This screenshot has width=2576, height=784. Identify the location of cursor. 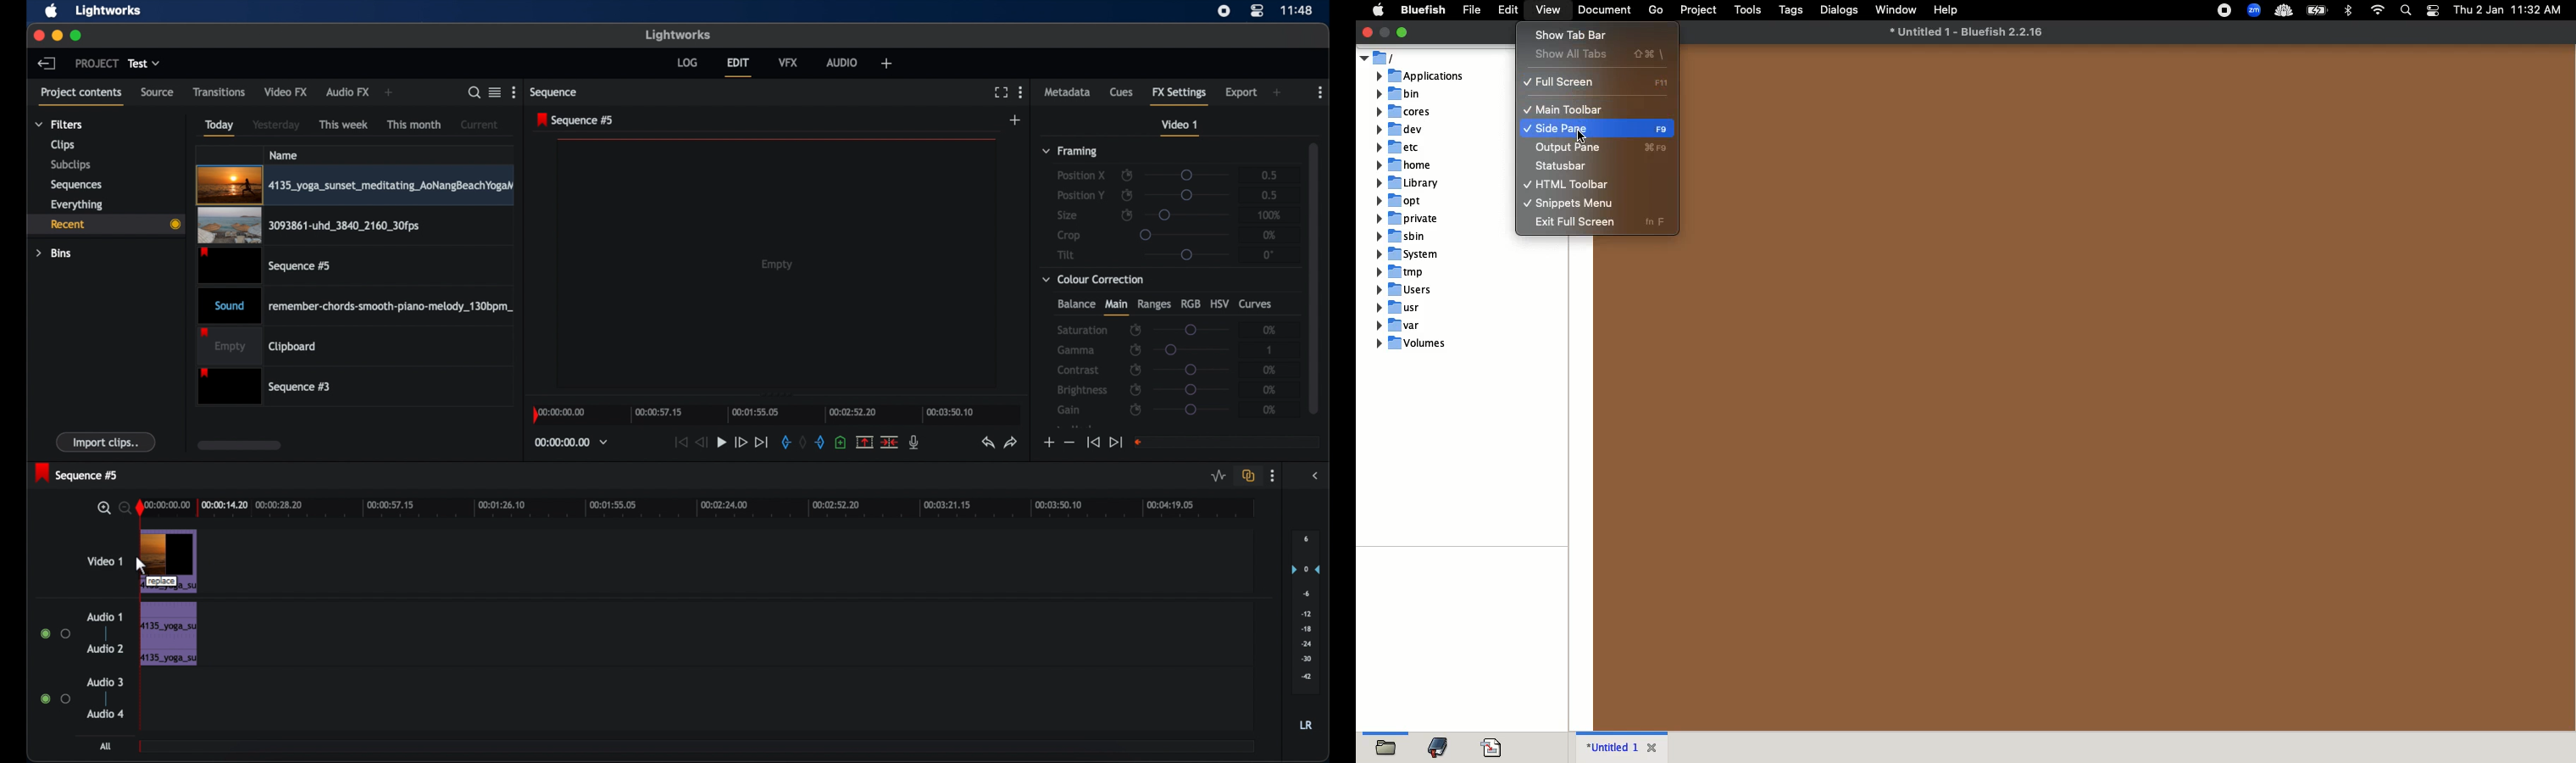
(1580, 136).